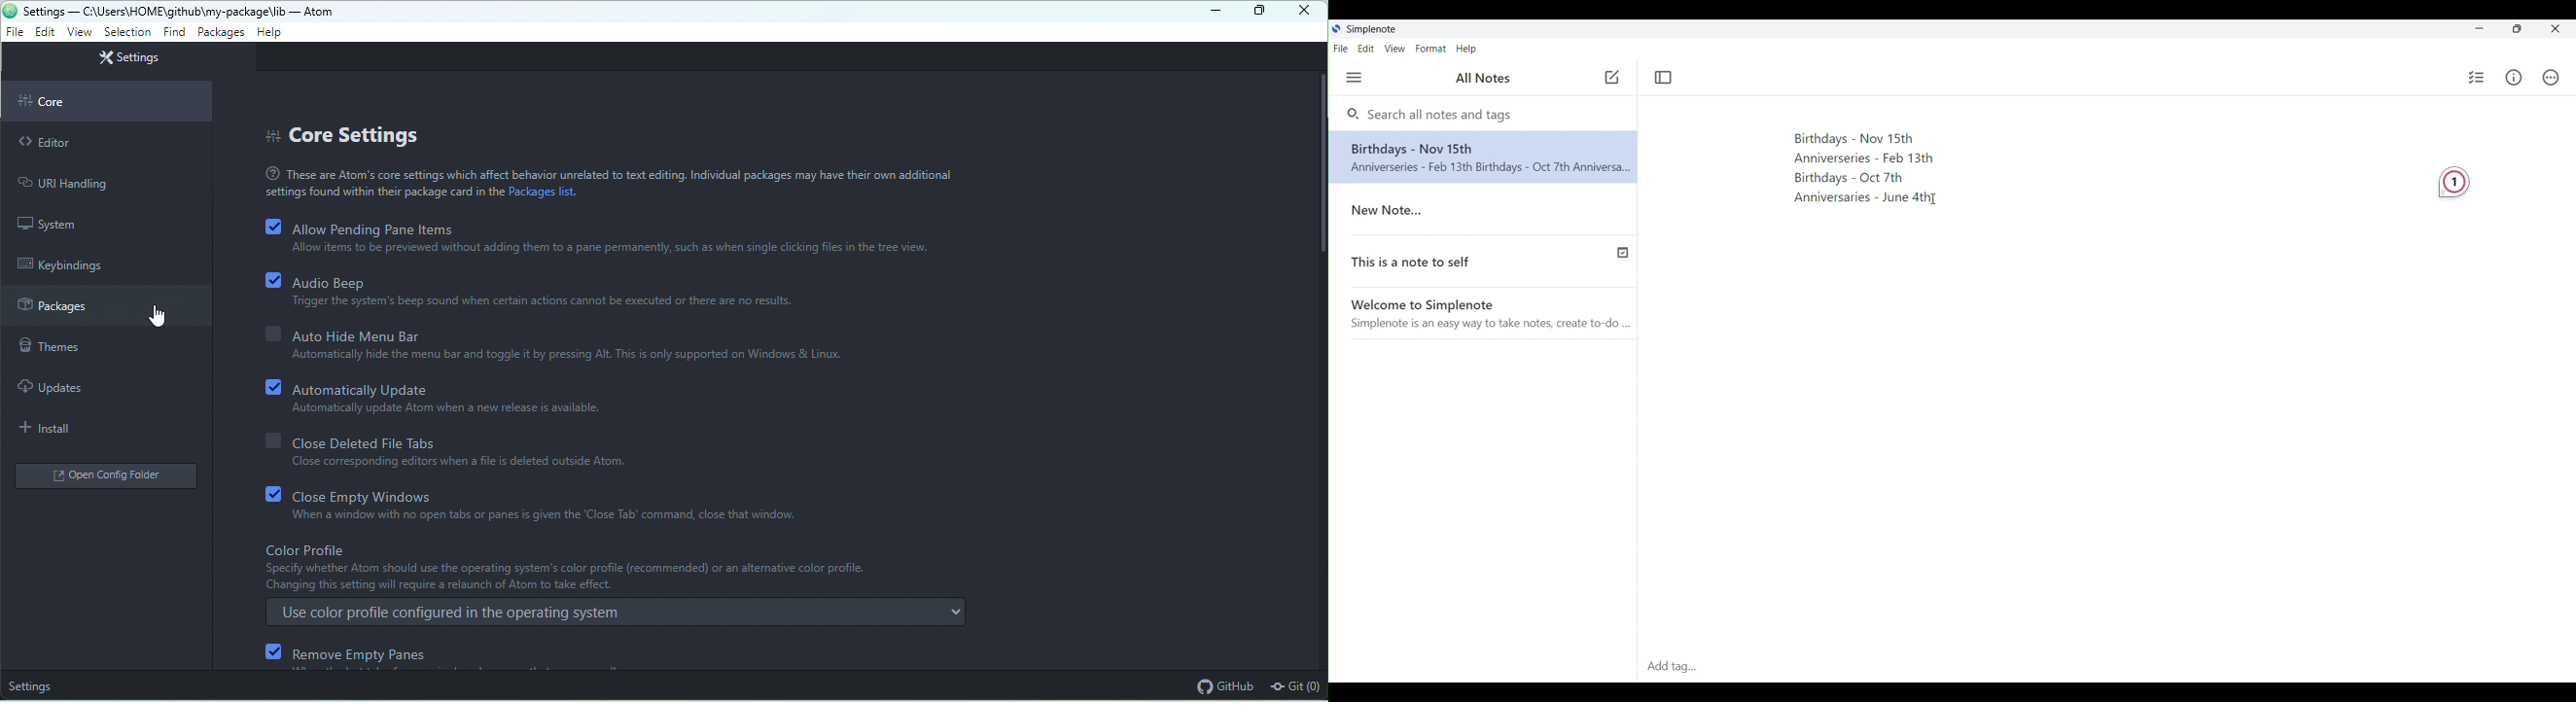  I want to click on lose corresponding editors when a file is deleted outside Atom., so click(436, 465).